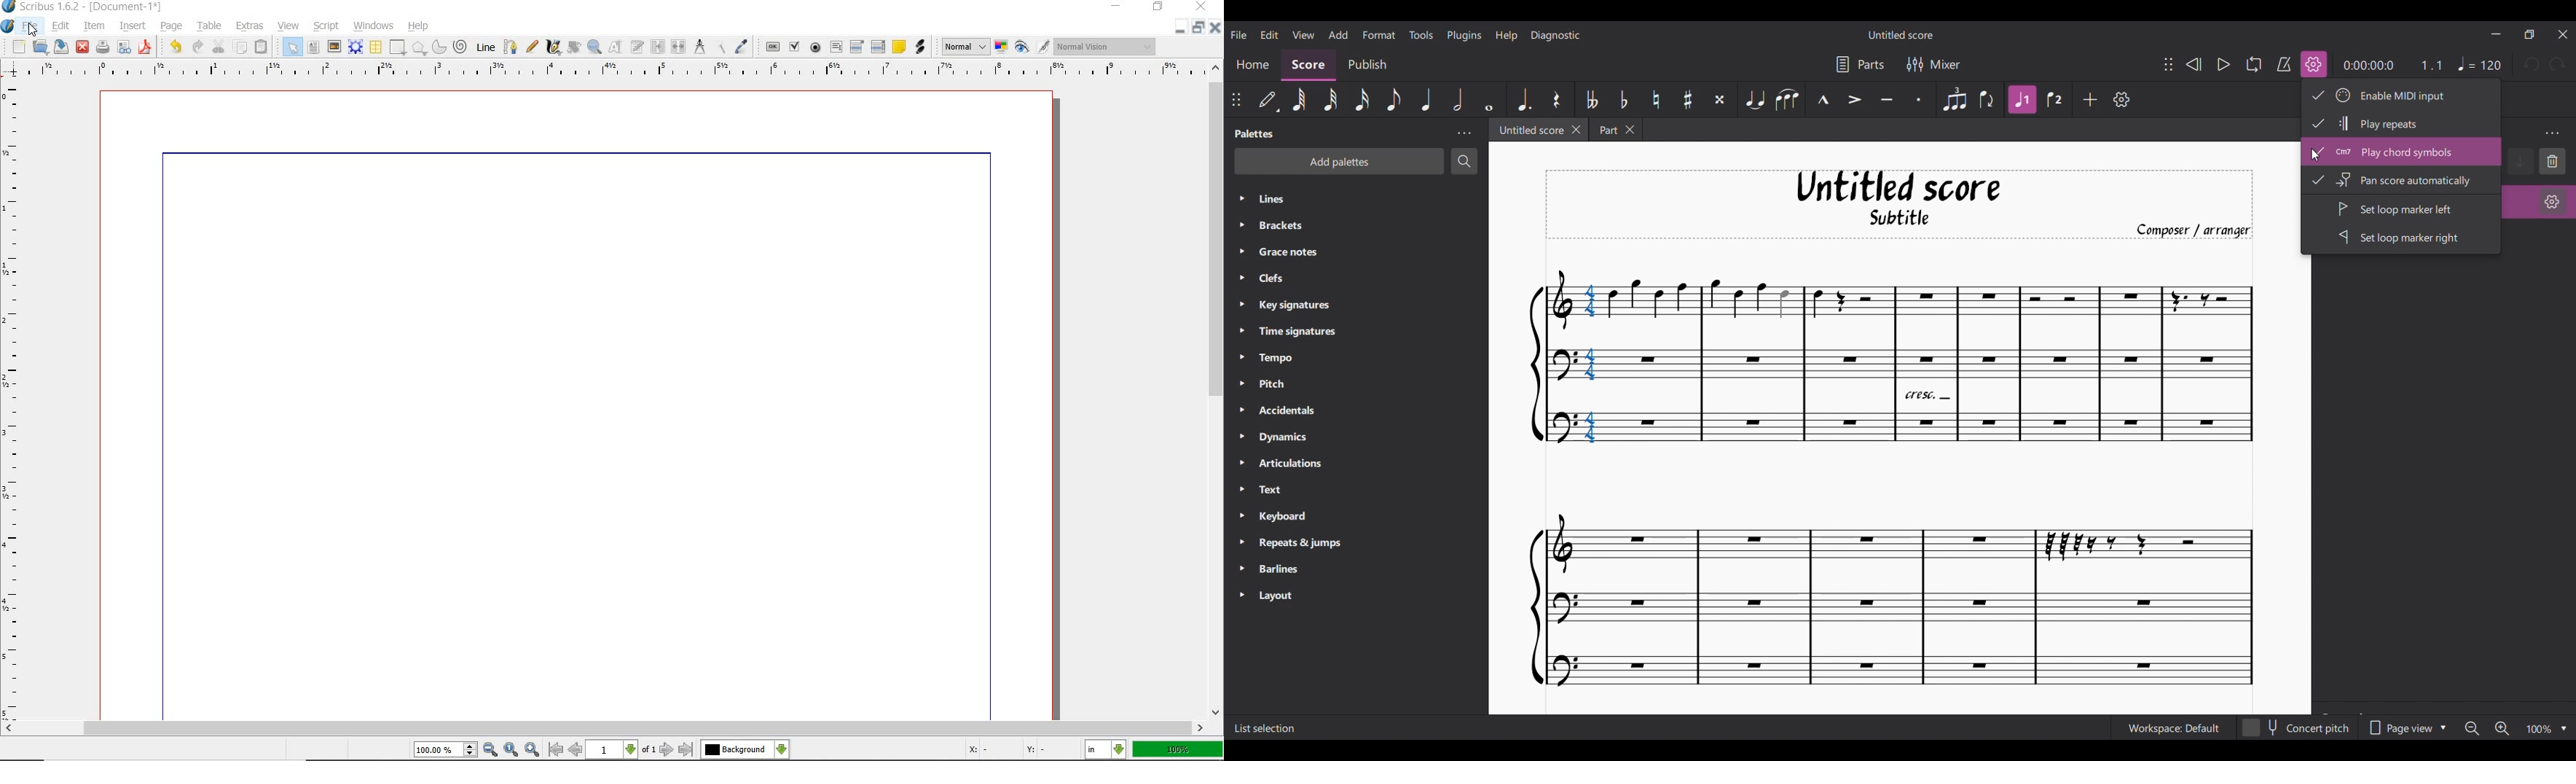 The image size is (2576, 784). Describe the element at coordinates (2168, 64) in the screenshot. I see `Change position of toolbar attached` at that location.